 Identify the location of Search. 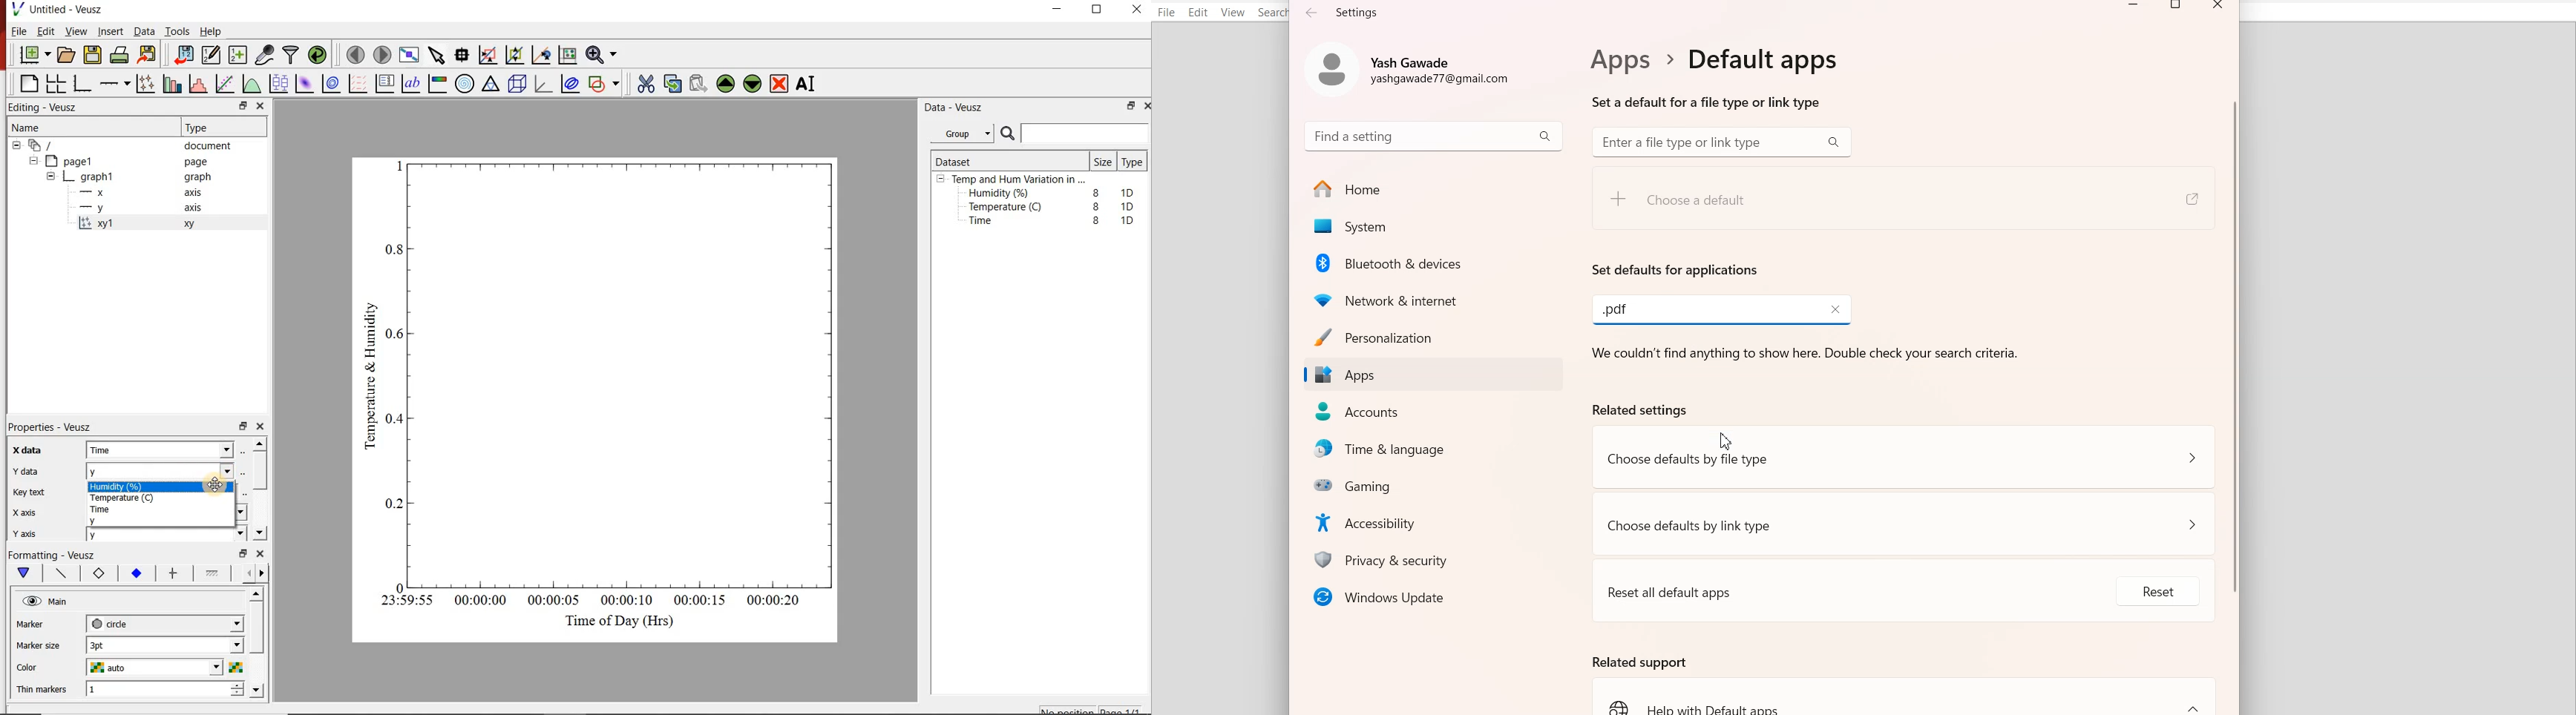
(1274, 13).